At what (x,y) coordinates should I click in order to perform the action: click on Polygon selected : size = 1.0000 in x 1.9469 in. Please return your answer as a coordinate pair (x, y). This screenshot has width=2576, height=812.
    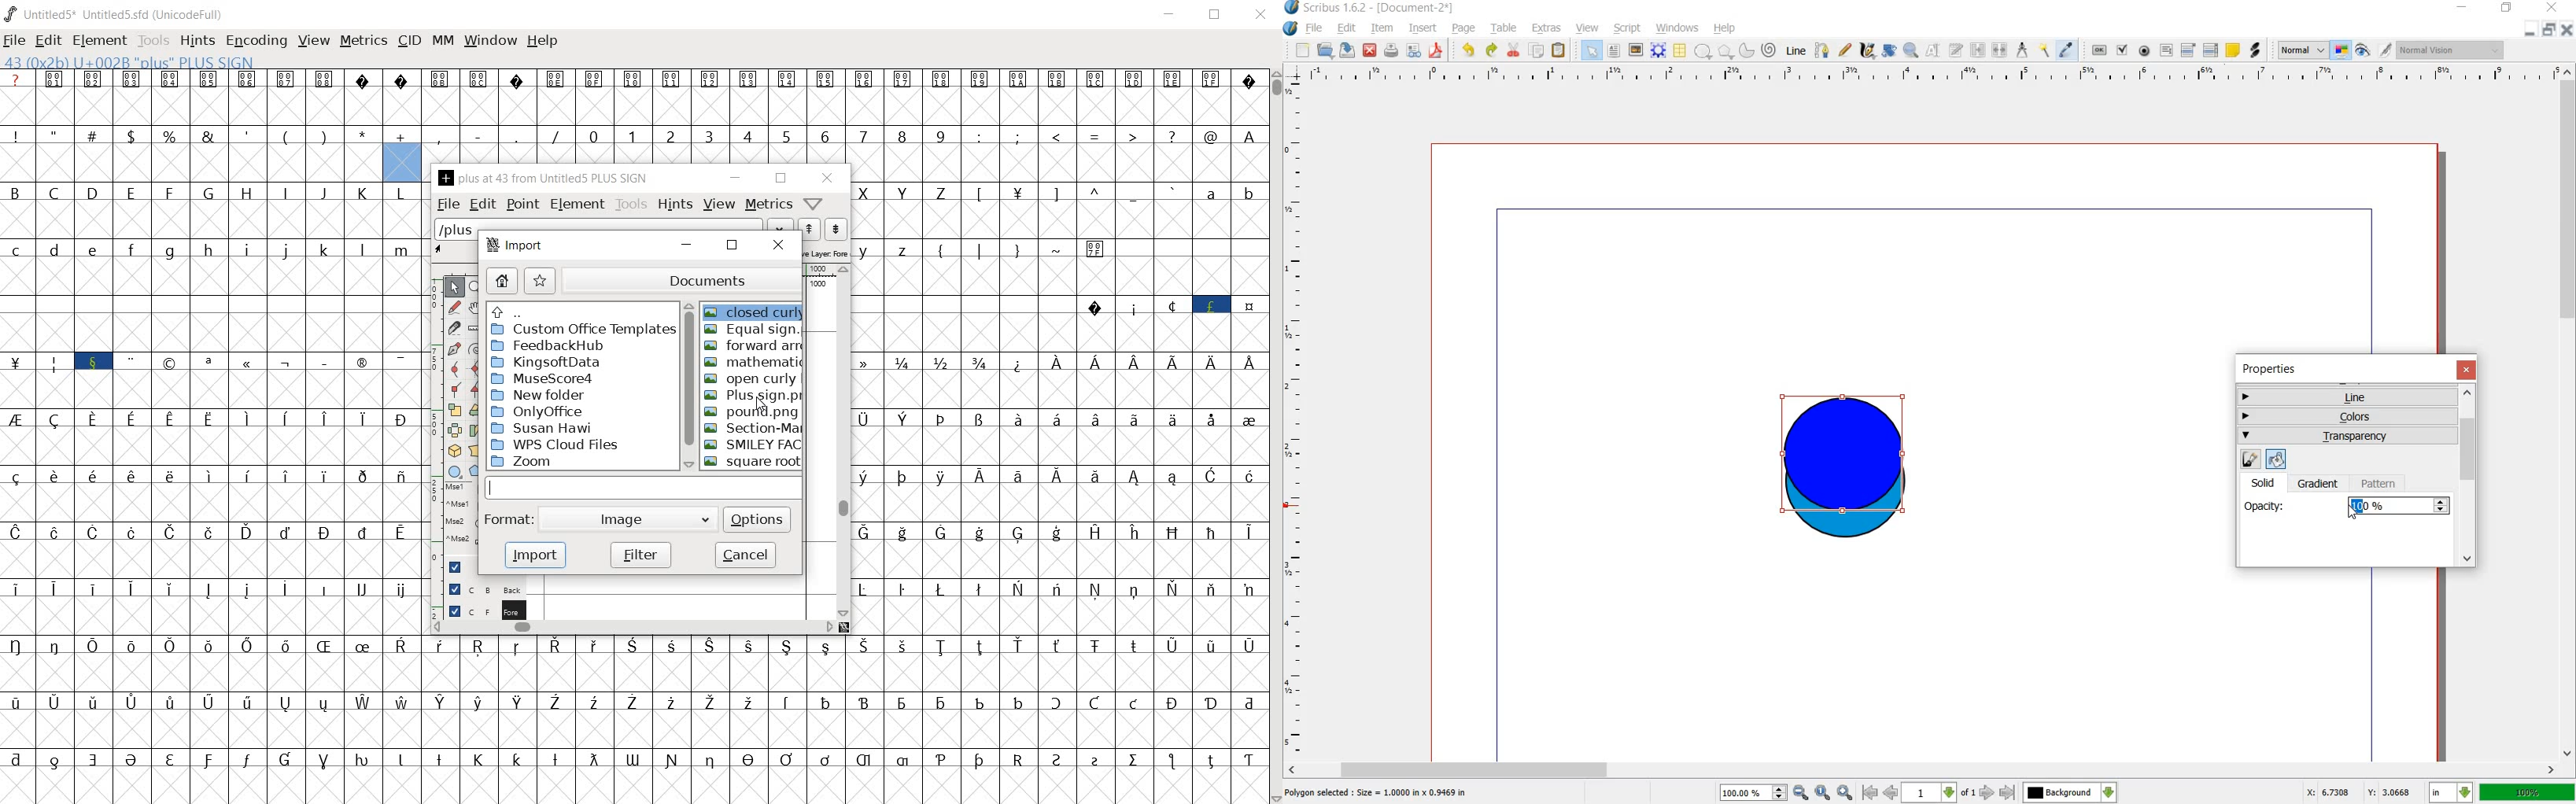
    Looking at the image, I should click on (1377, 792).